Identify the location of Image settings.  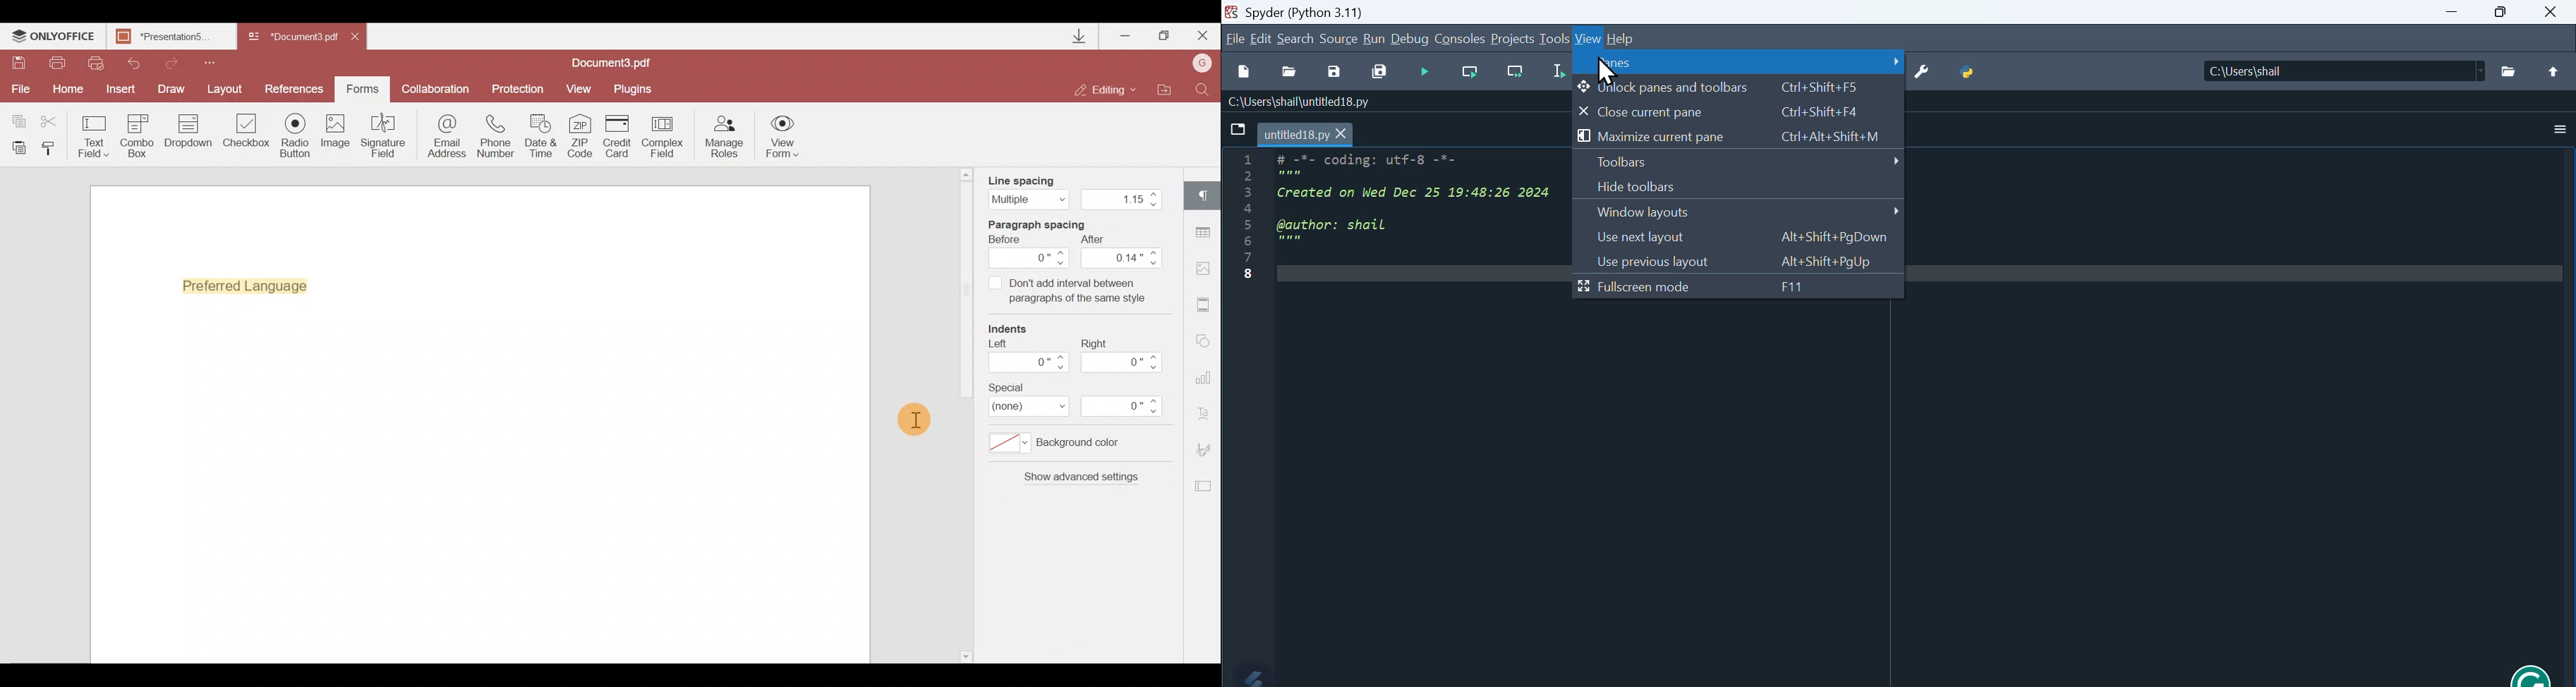
(1206, 265).